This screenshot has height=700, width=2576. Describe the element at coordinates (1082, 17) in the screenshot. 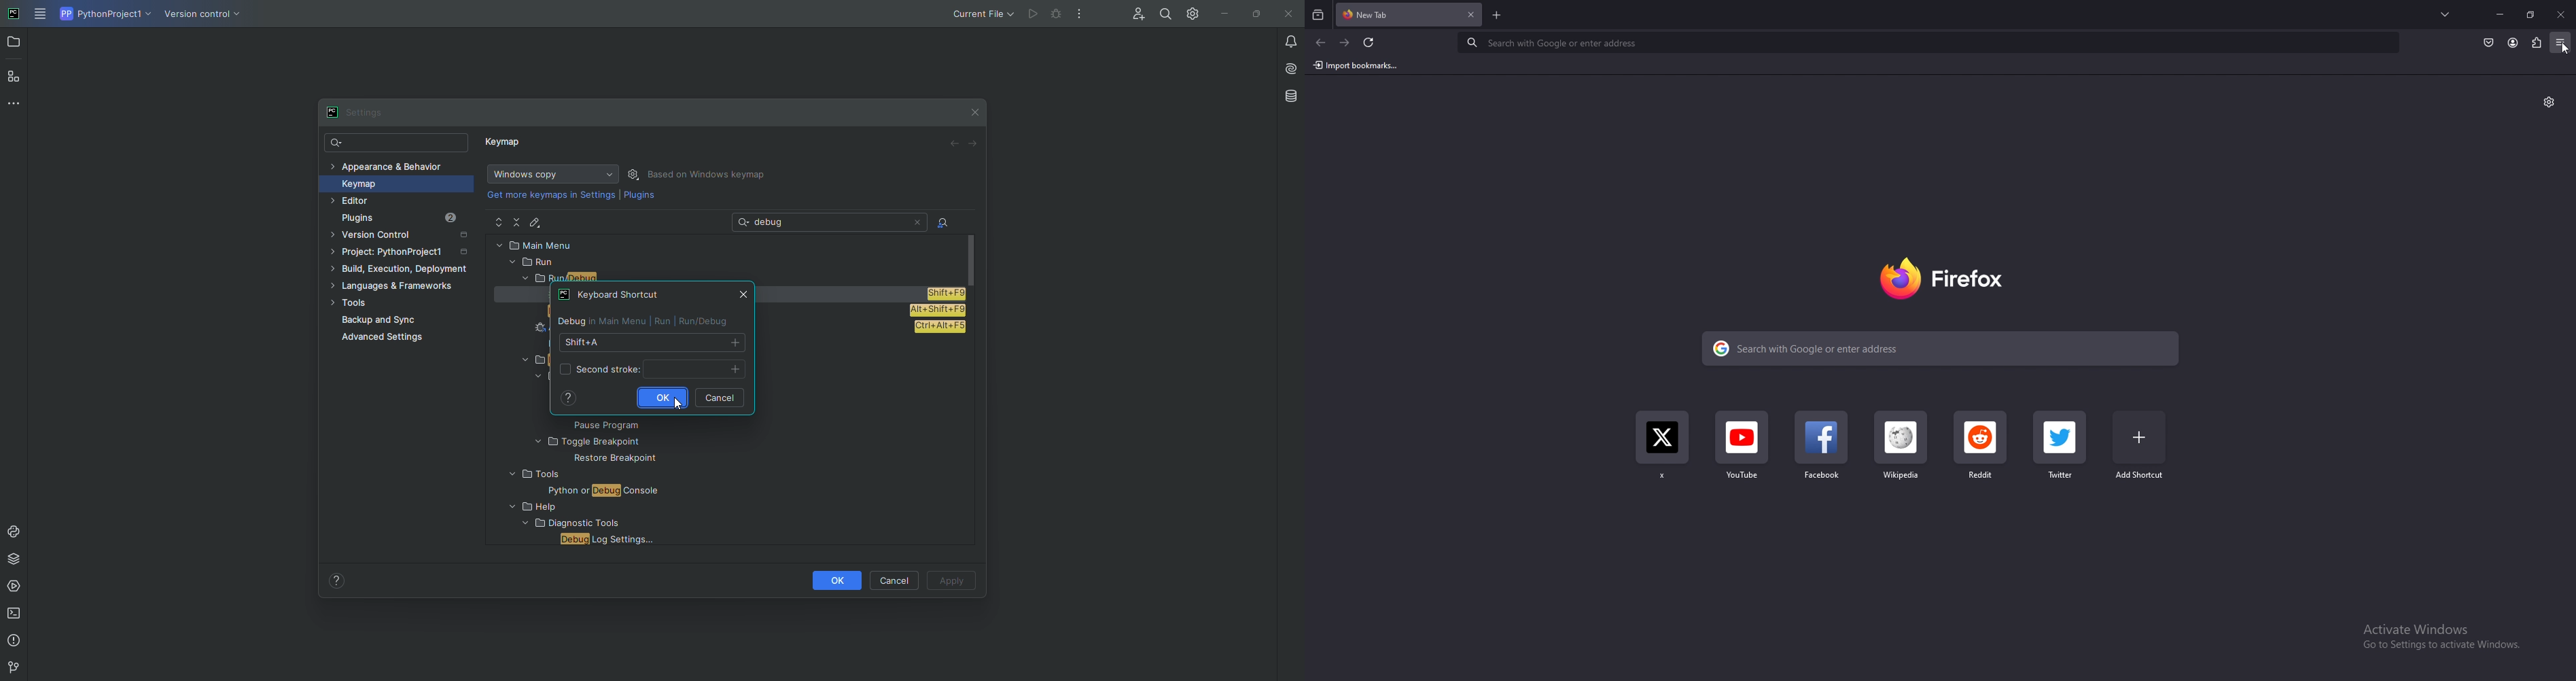

I see `More Options` at that location.